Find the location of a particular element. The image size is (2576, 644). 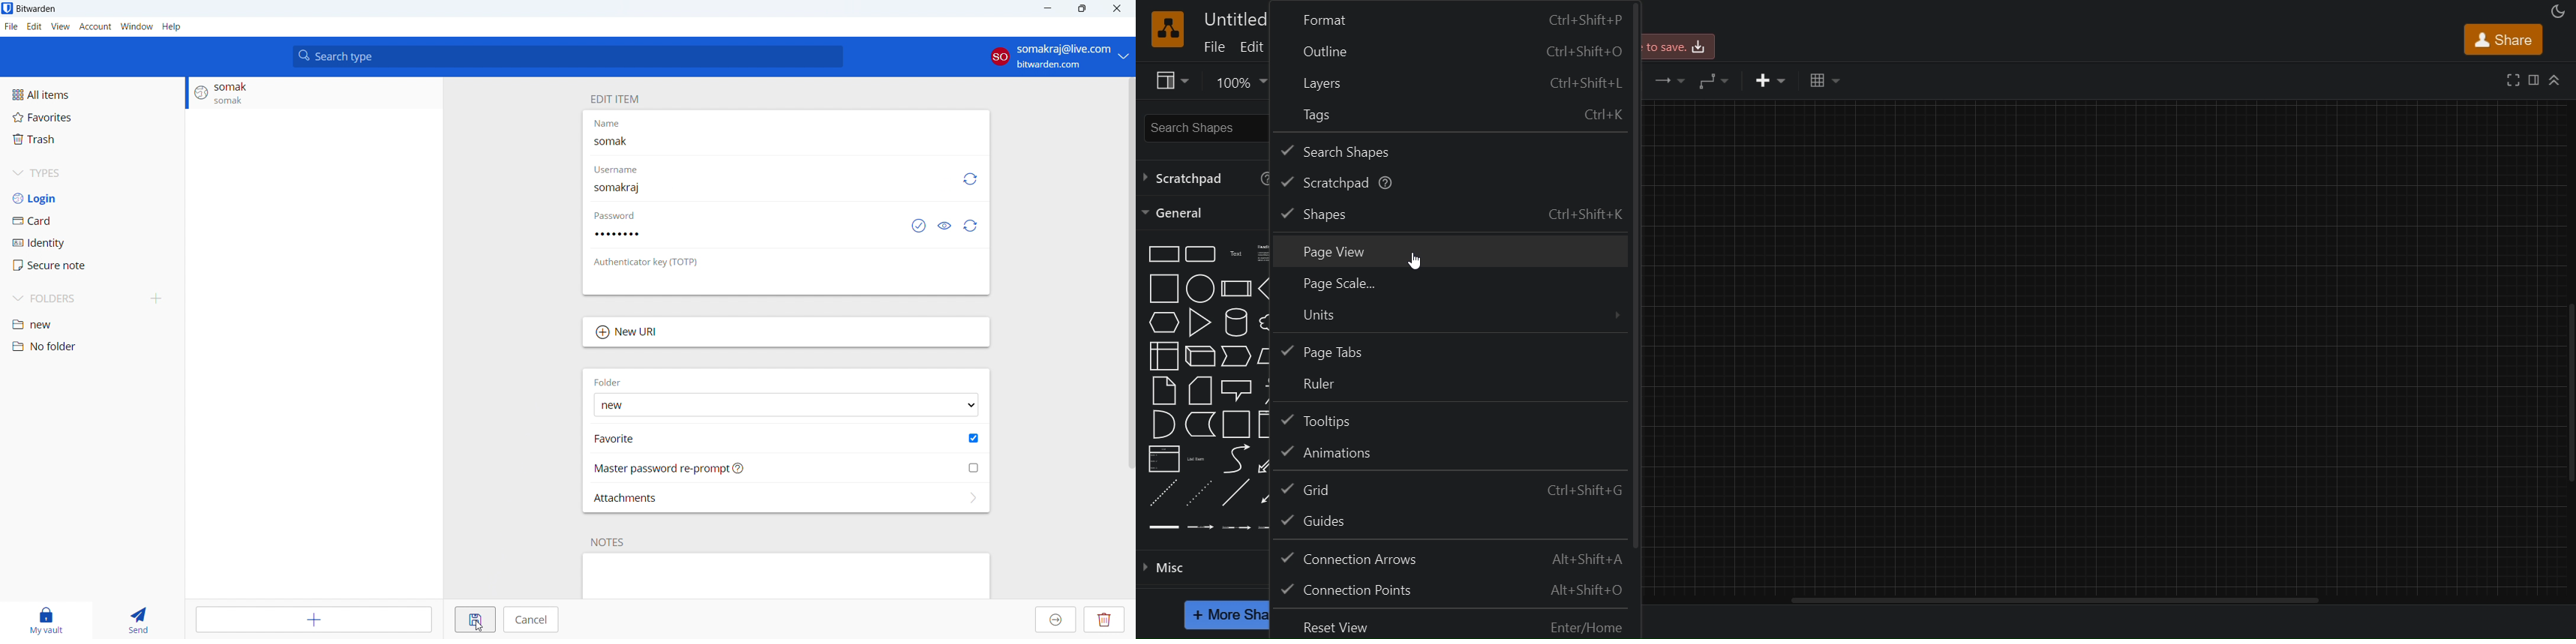

vertical scroll bar is located at coordinates (2055, 601).